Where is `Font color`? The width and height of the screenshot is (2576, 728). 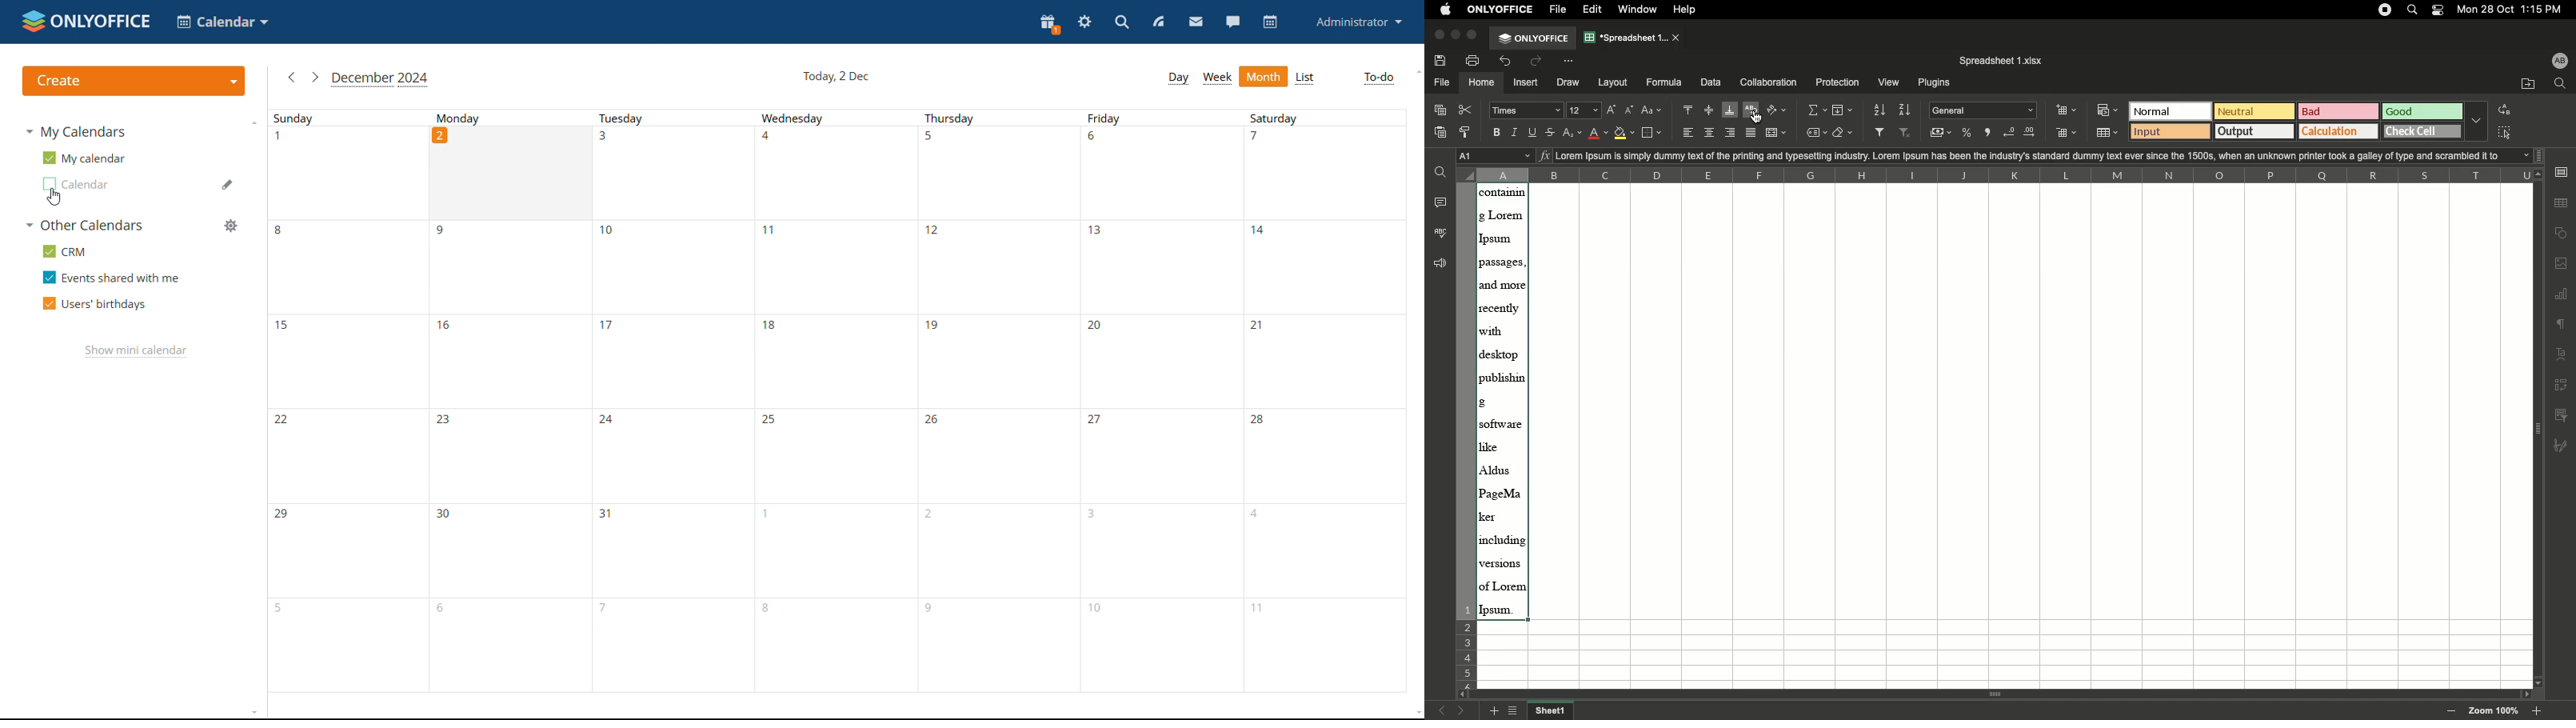
Font color is located at coordinates (1599, 133).